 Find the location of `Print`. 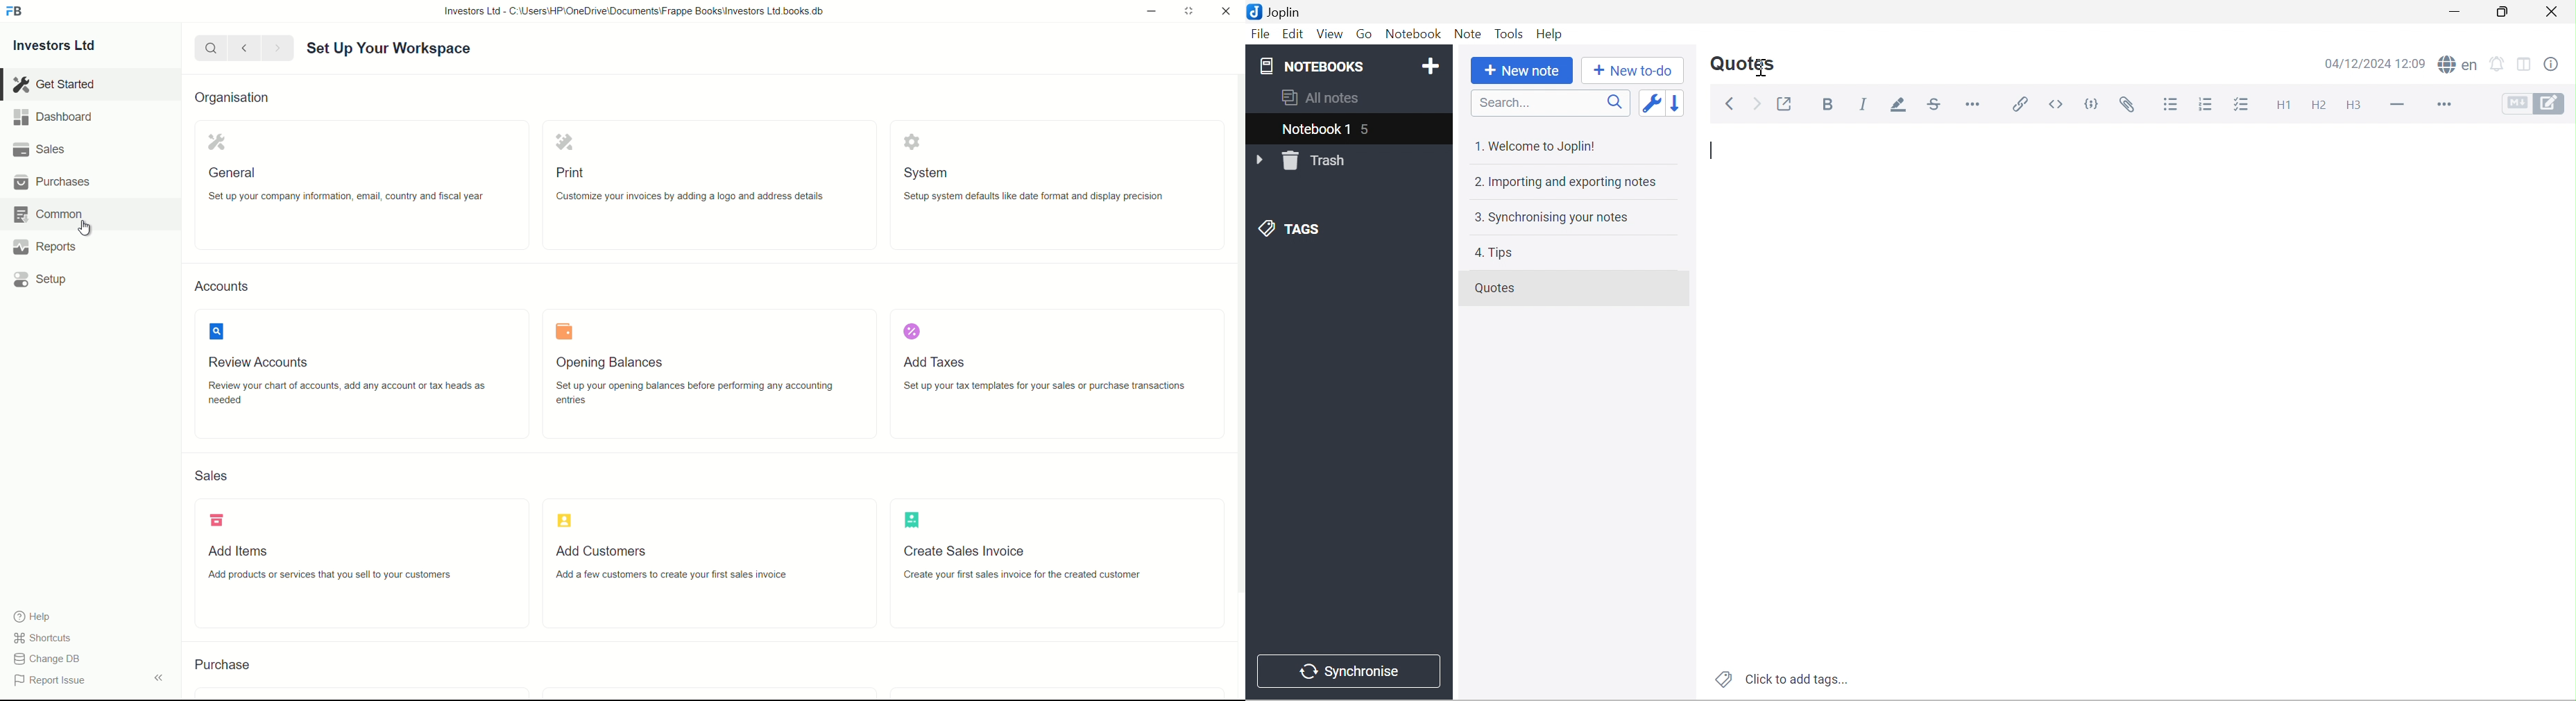

Print is located at coordinates (570, 171).